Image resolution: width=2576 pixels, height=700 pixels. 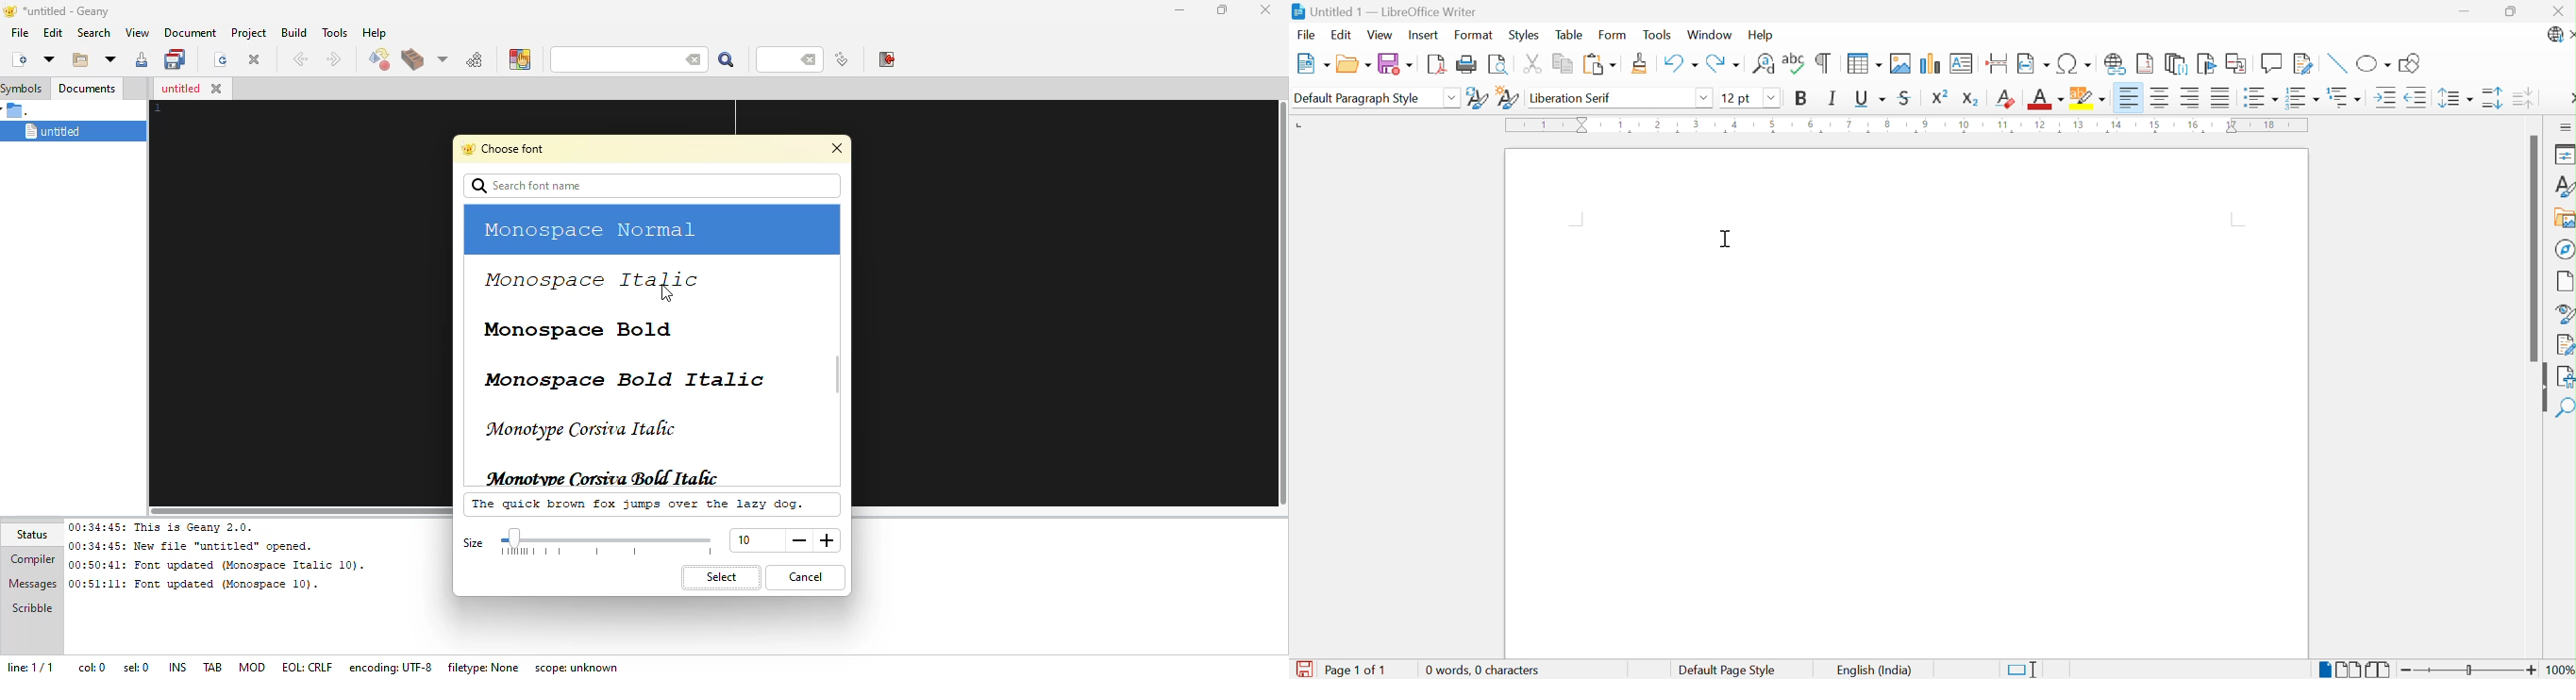 I want to click on Default Page Style, so click(x=1728, y=669).